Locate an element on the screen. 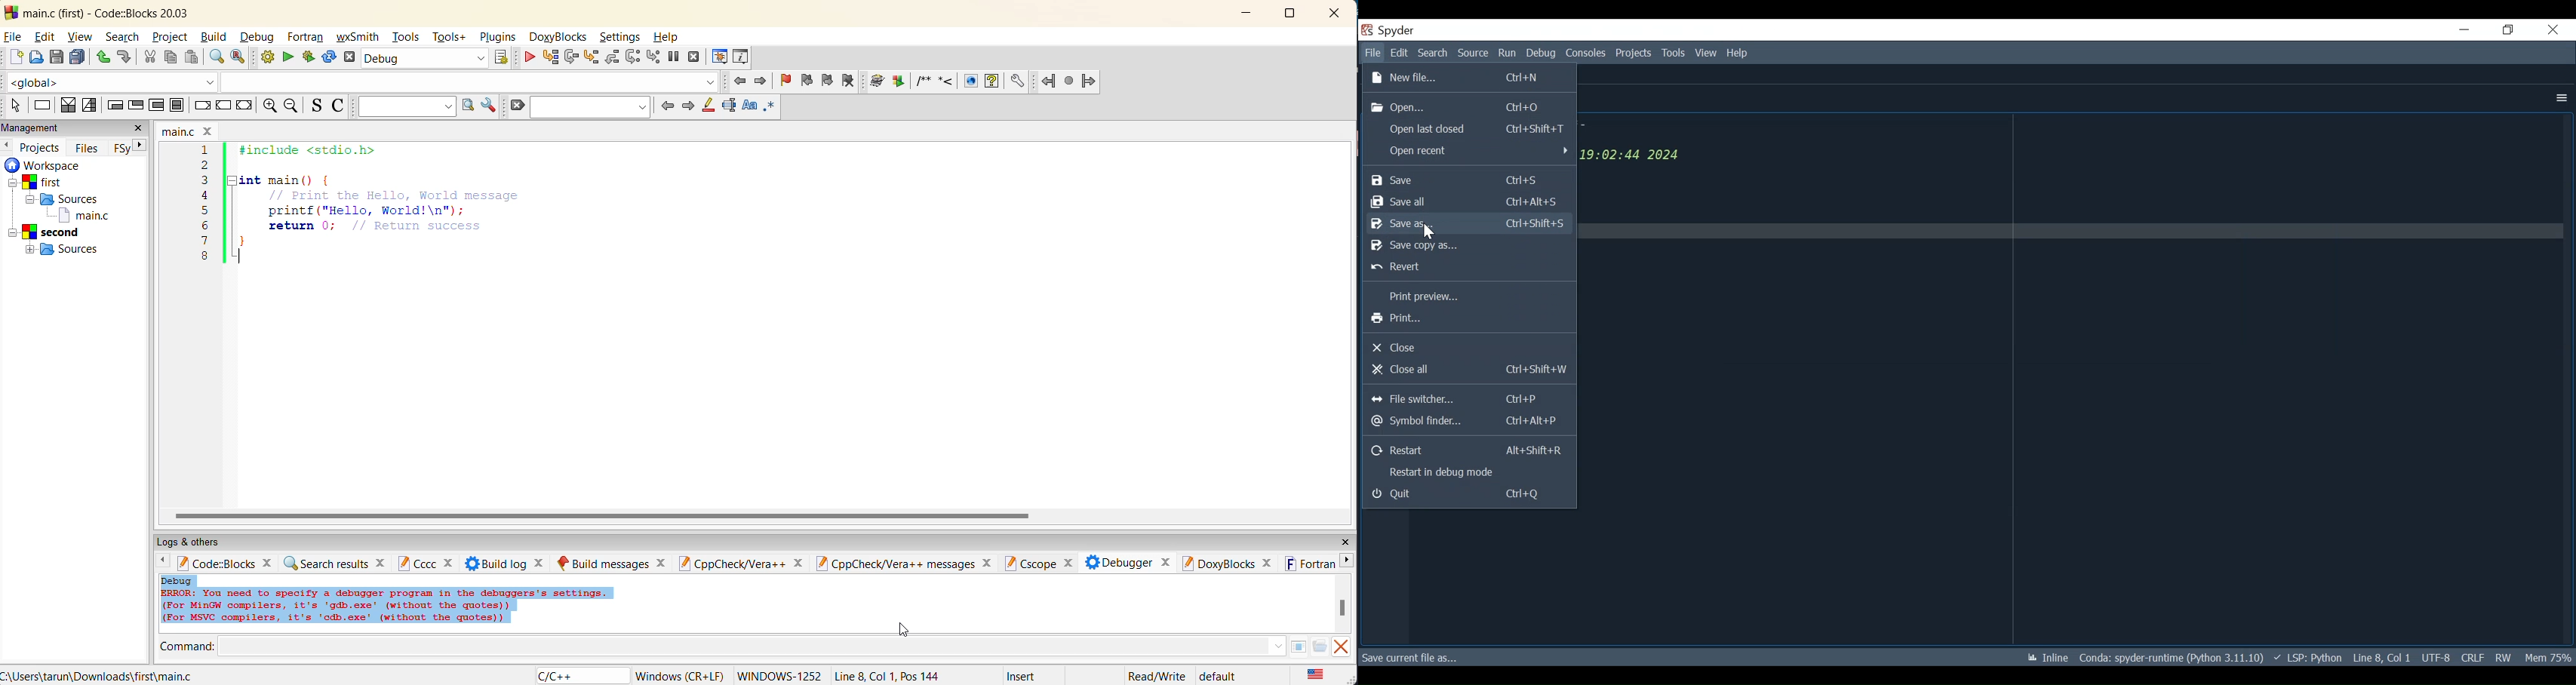 The height and width of the screenshot is (700, 2576). Extract is located at coordinates (897, 82).